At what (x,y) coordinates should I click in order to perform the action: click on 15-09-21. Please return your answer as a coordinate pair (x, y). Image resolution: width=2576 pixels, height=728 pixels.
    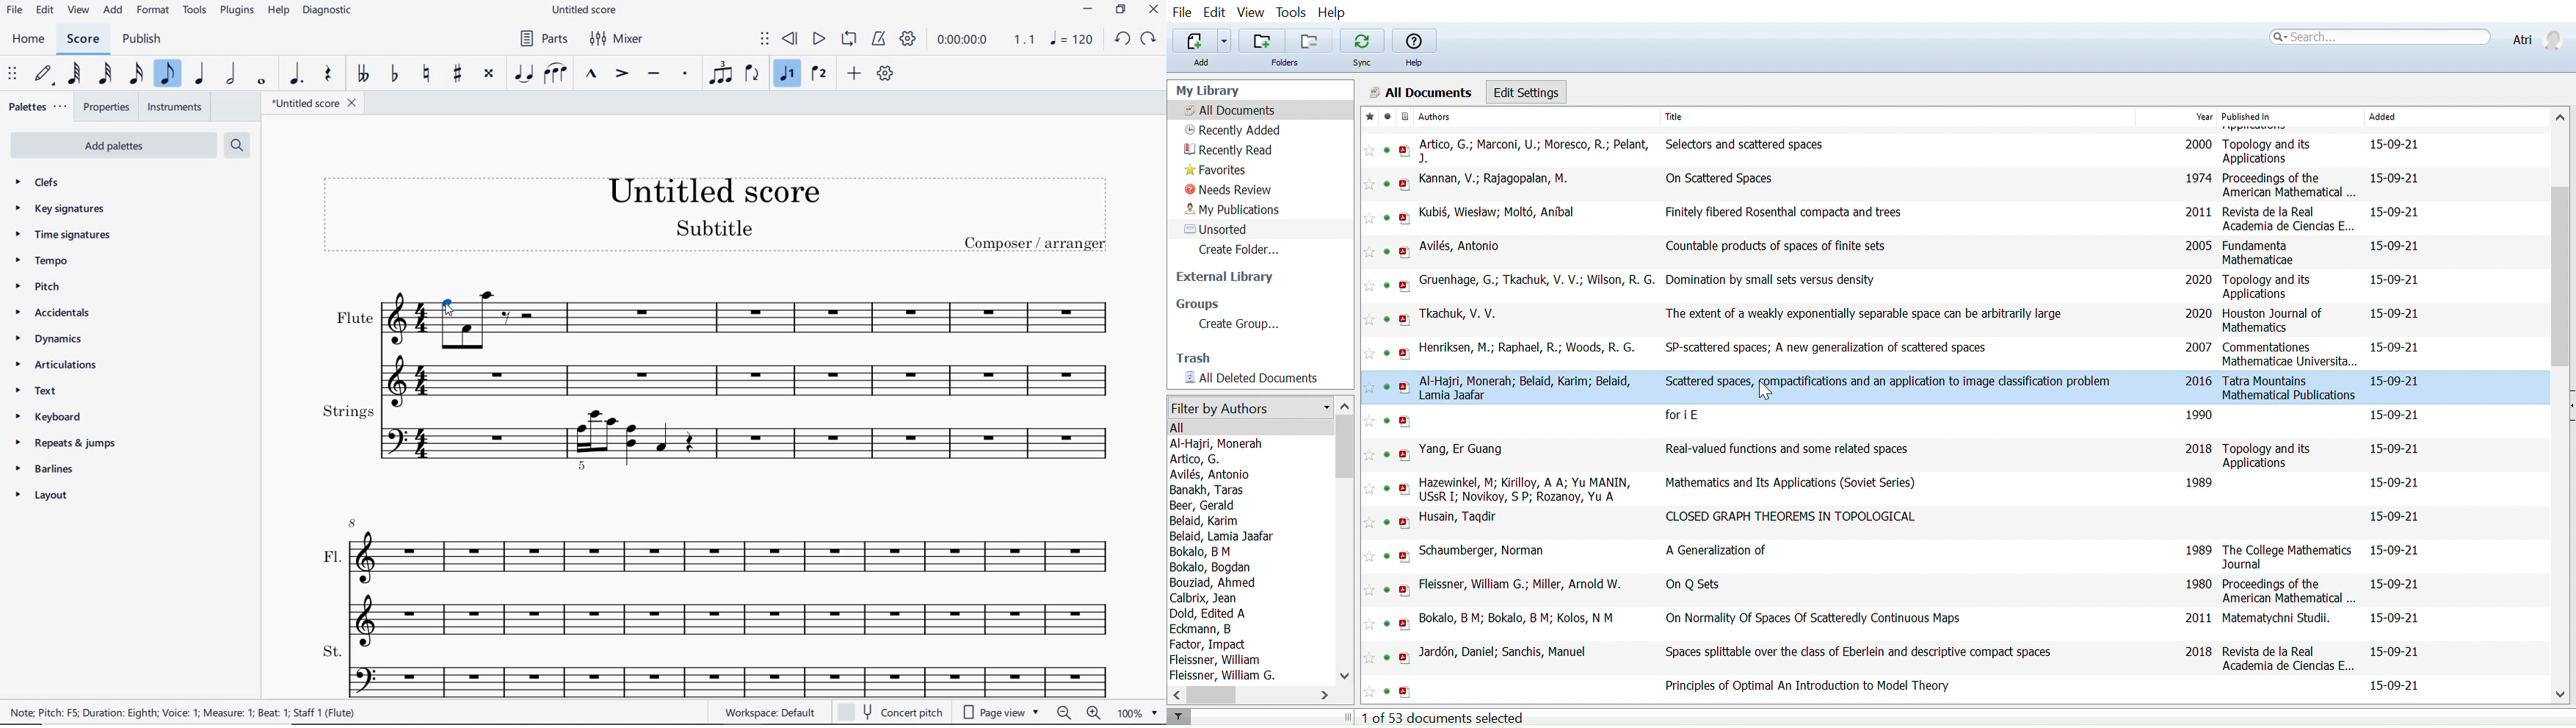
    Looking at the image, I should click on (2394, 619).